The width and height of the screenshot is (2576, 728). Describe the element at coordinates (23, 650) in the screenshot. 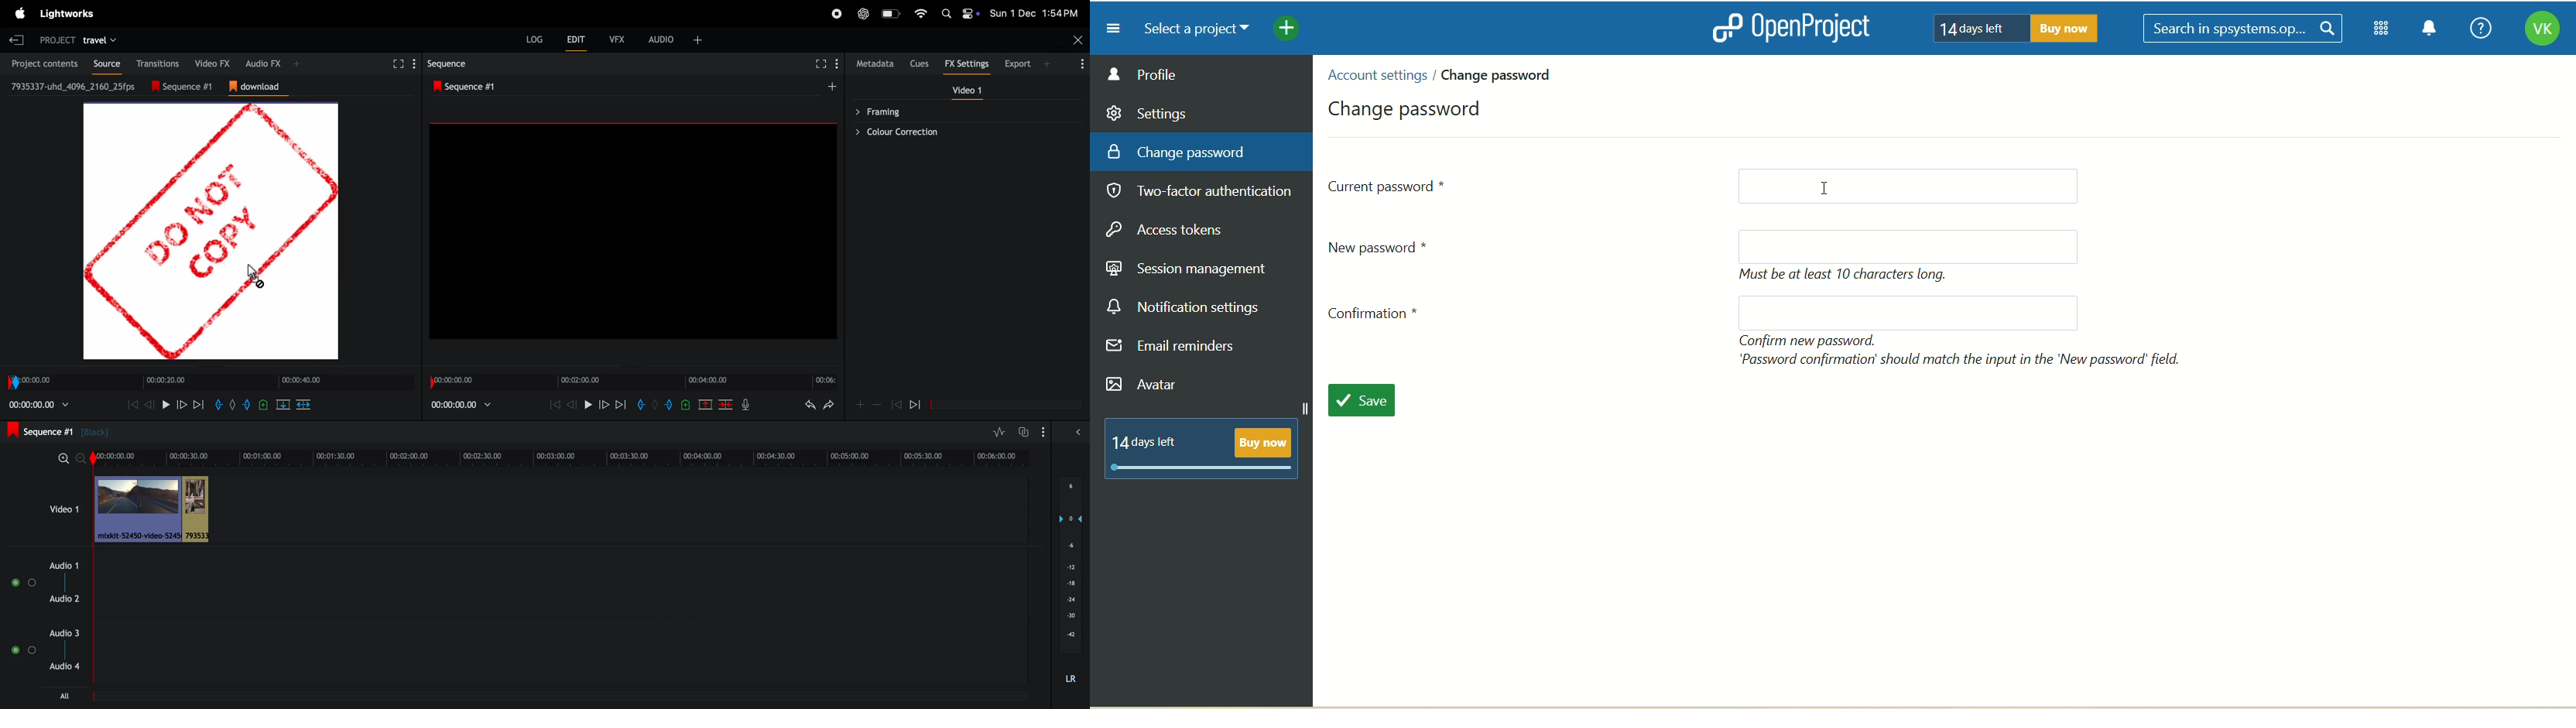

I see `options` at that location.